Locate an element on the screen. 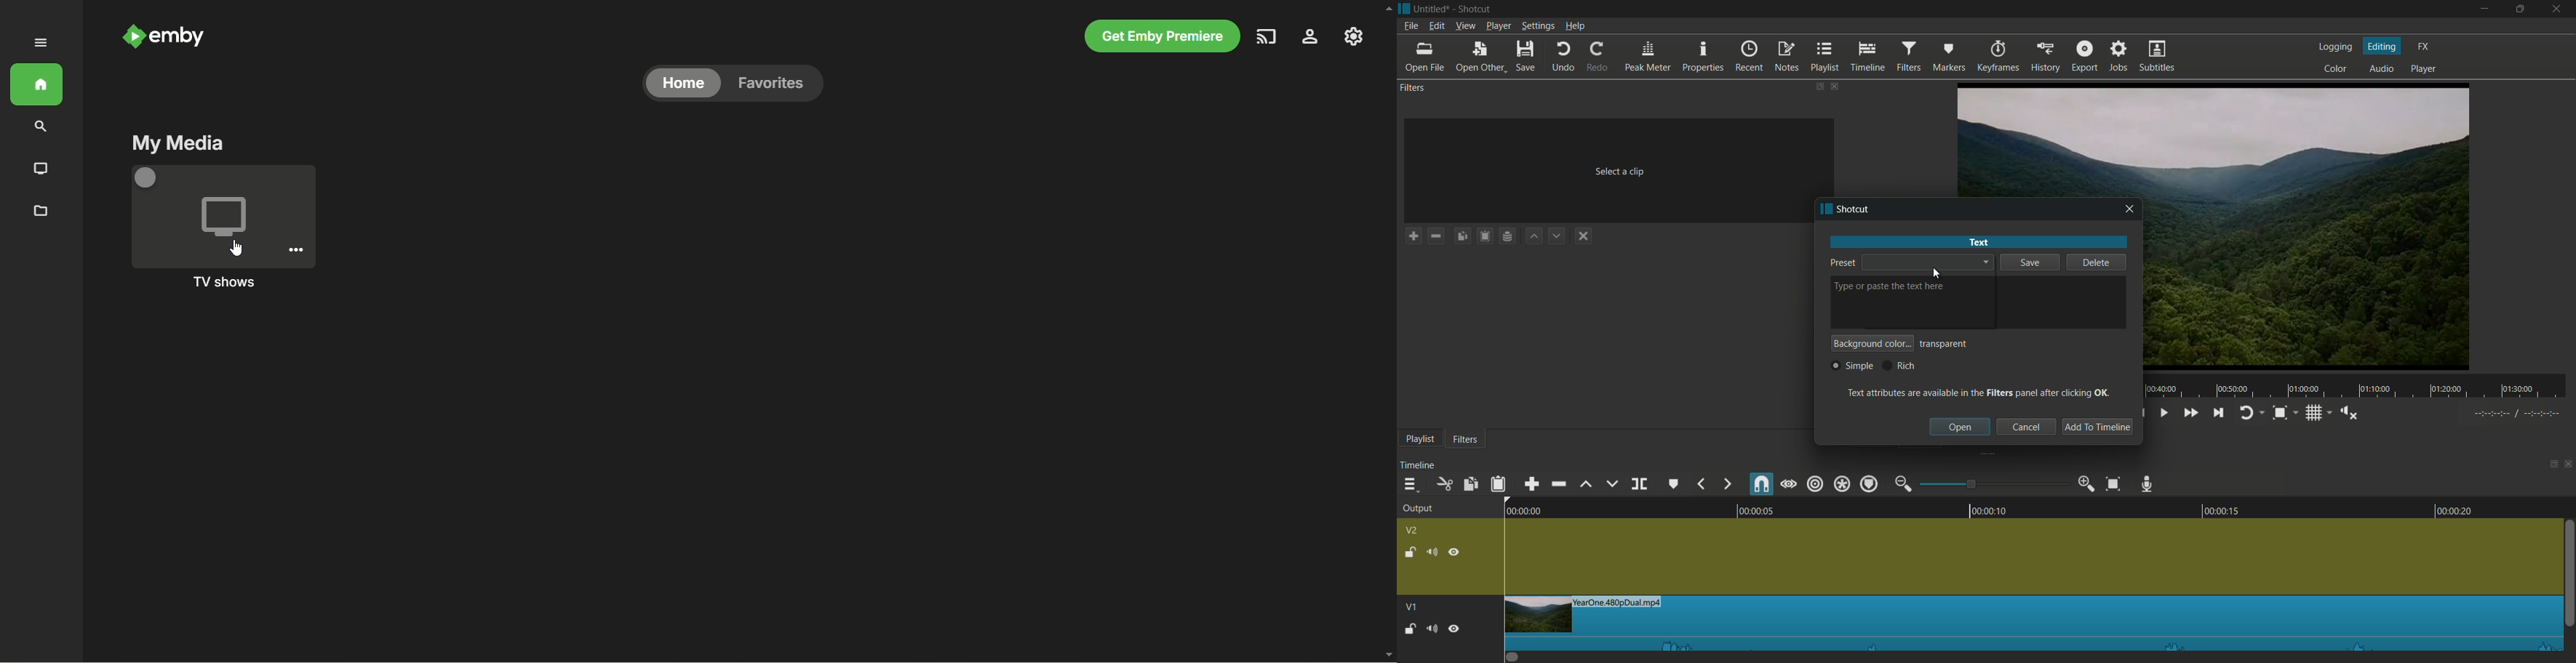  up is located at coordinates (1533, 236).